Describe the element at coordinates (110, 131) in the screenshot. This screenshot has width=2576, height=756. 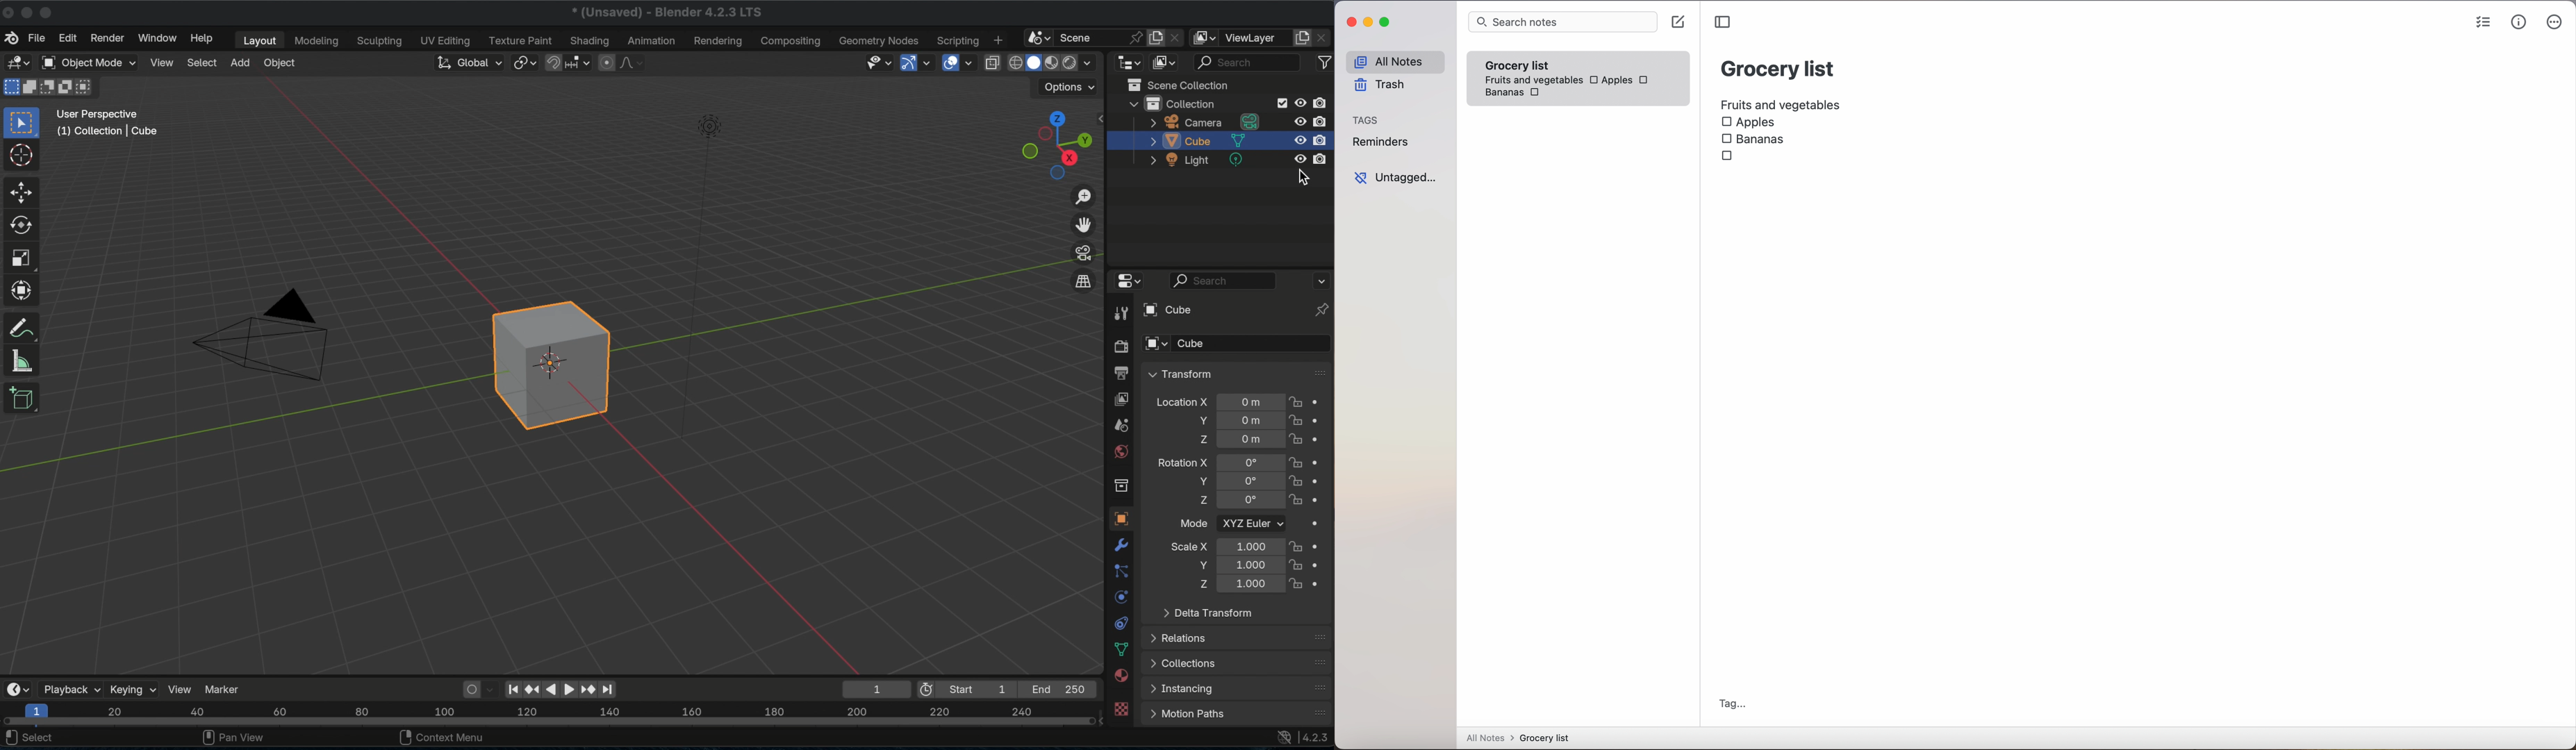
I see `(1) collection cube` at that location.